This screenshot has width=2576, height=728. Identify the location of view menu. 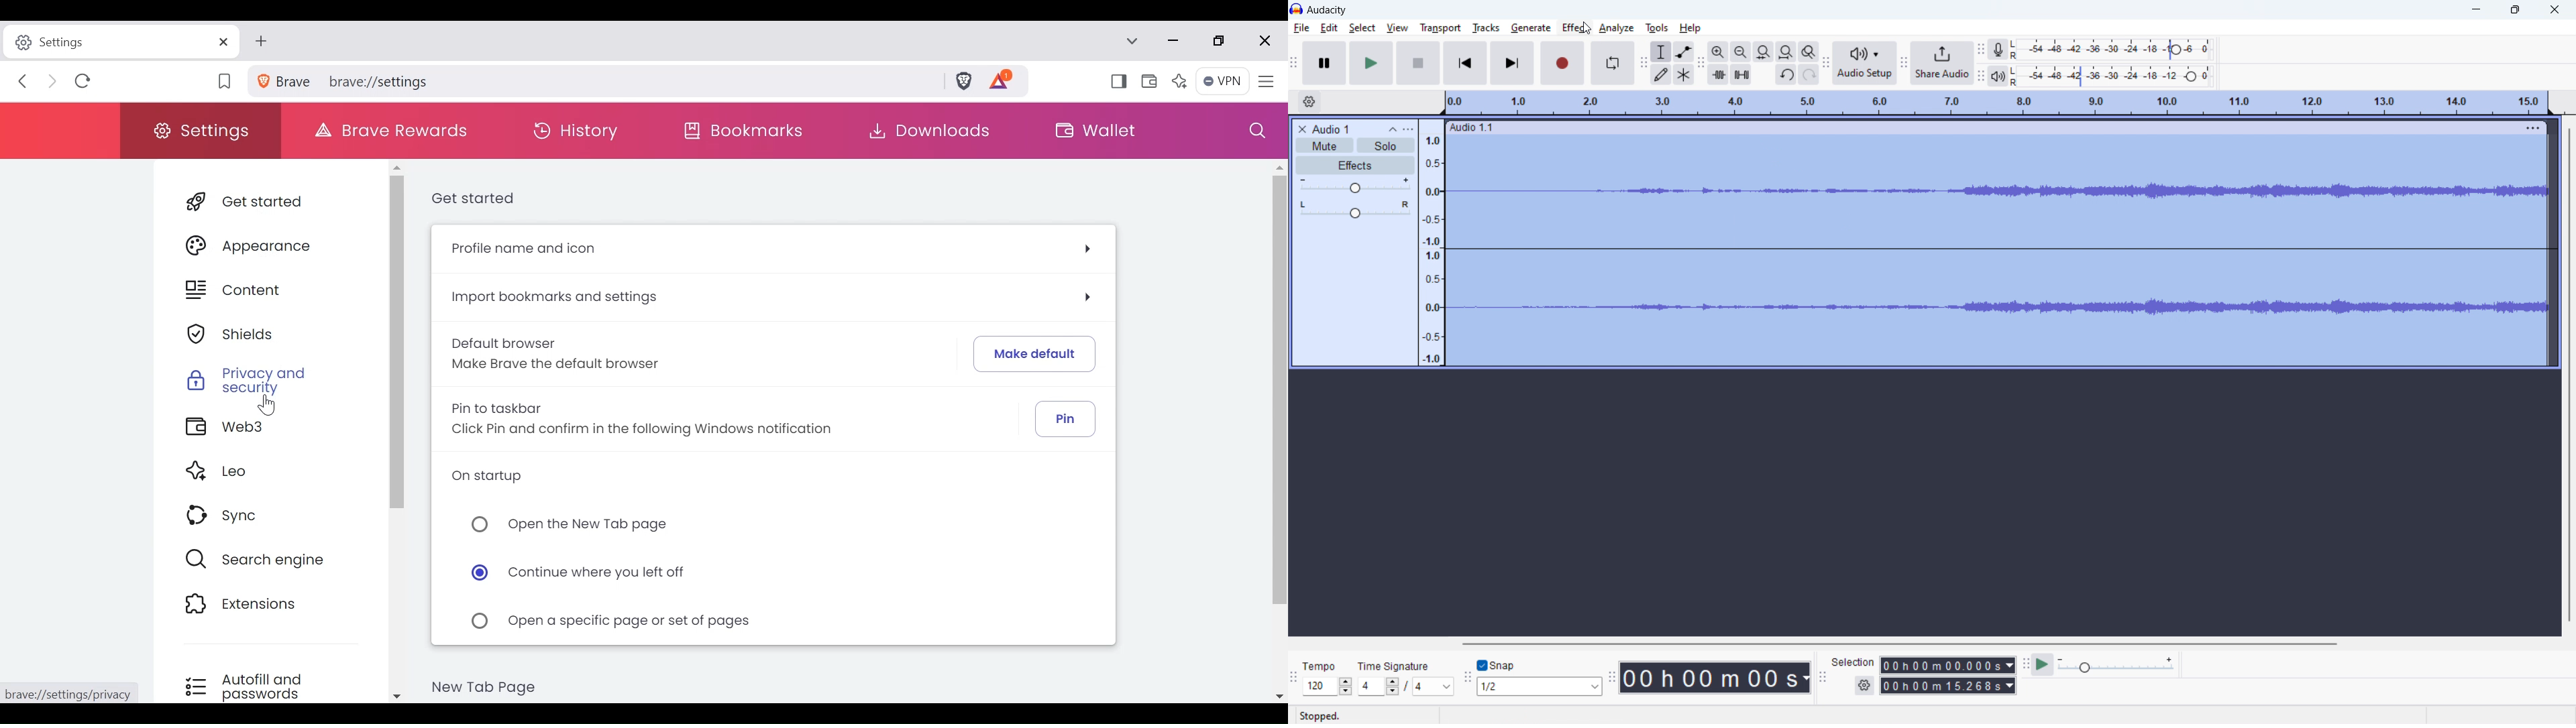
(1408, 129).